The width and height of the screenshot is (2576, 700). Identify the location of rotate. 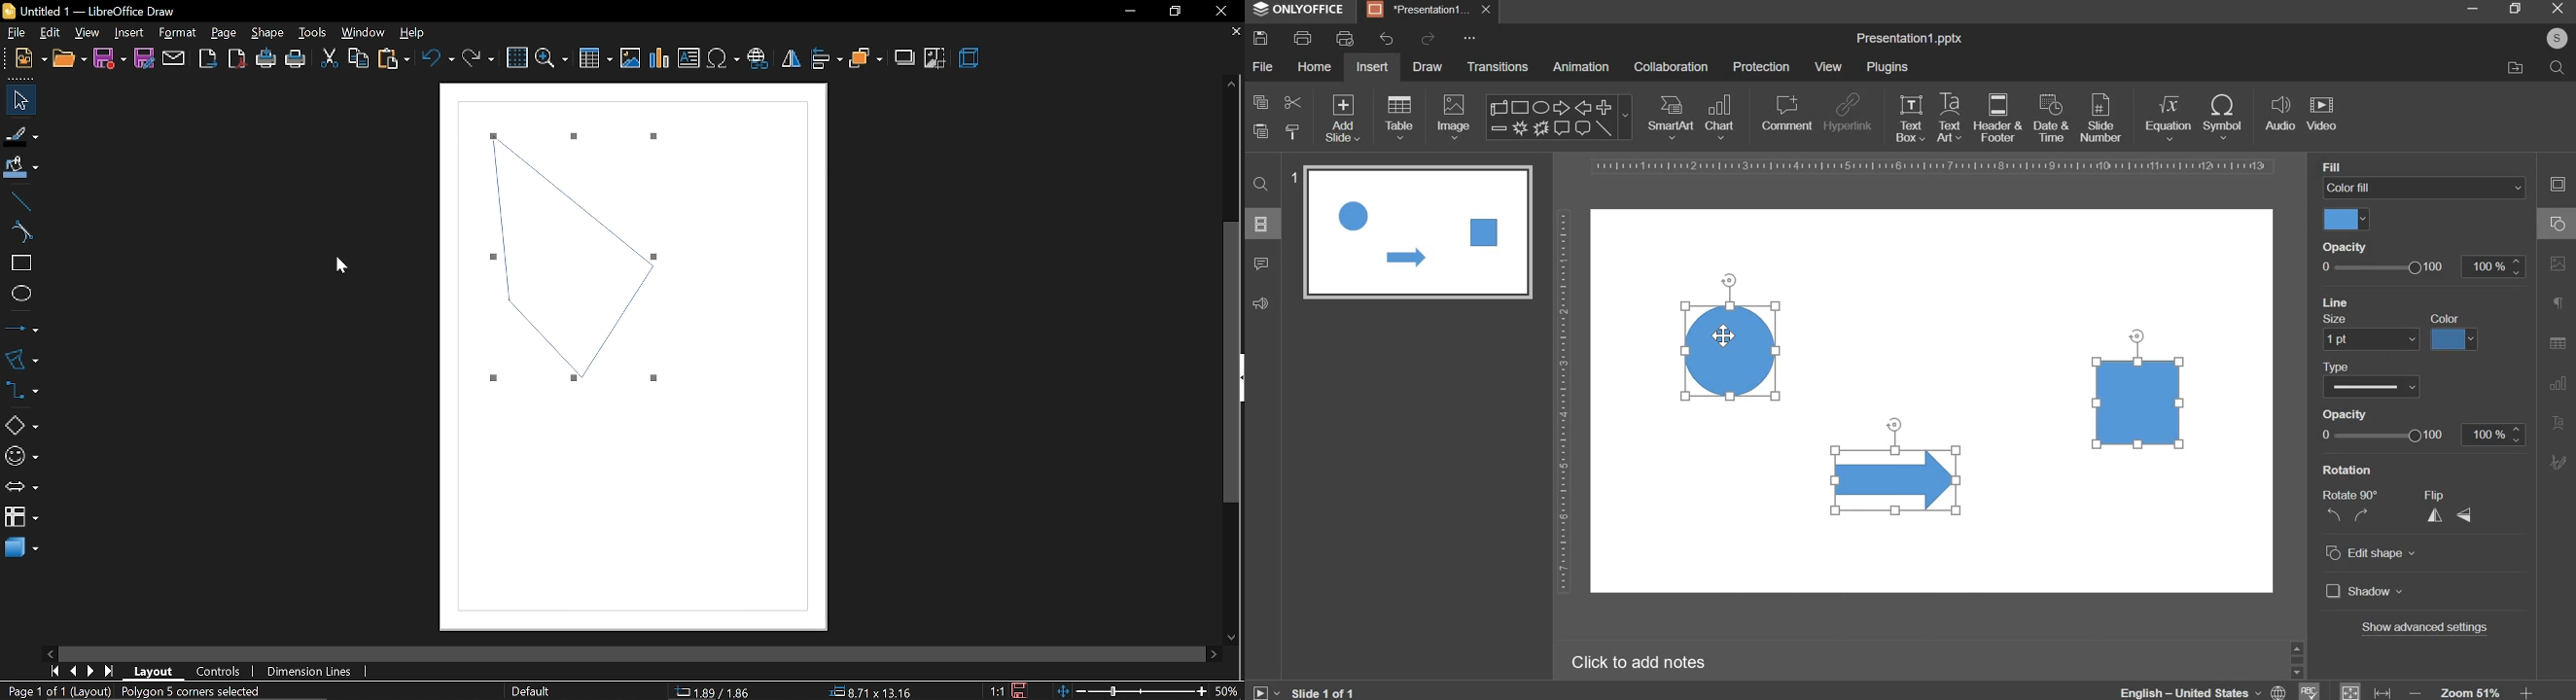
(2141, 333).